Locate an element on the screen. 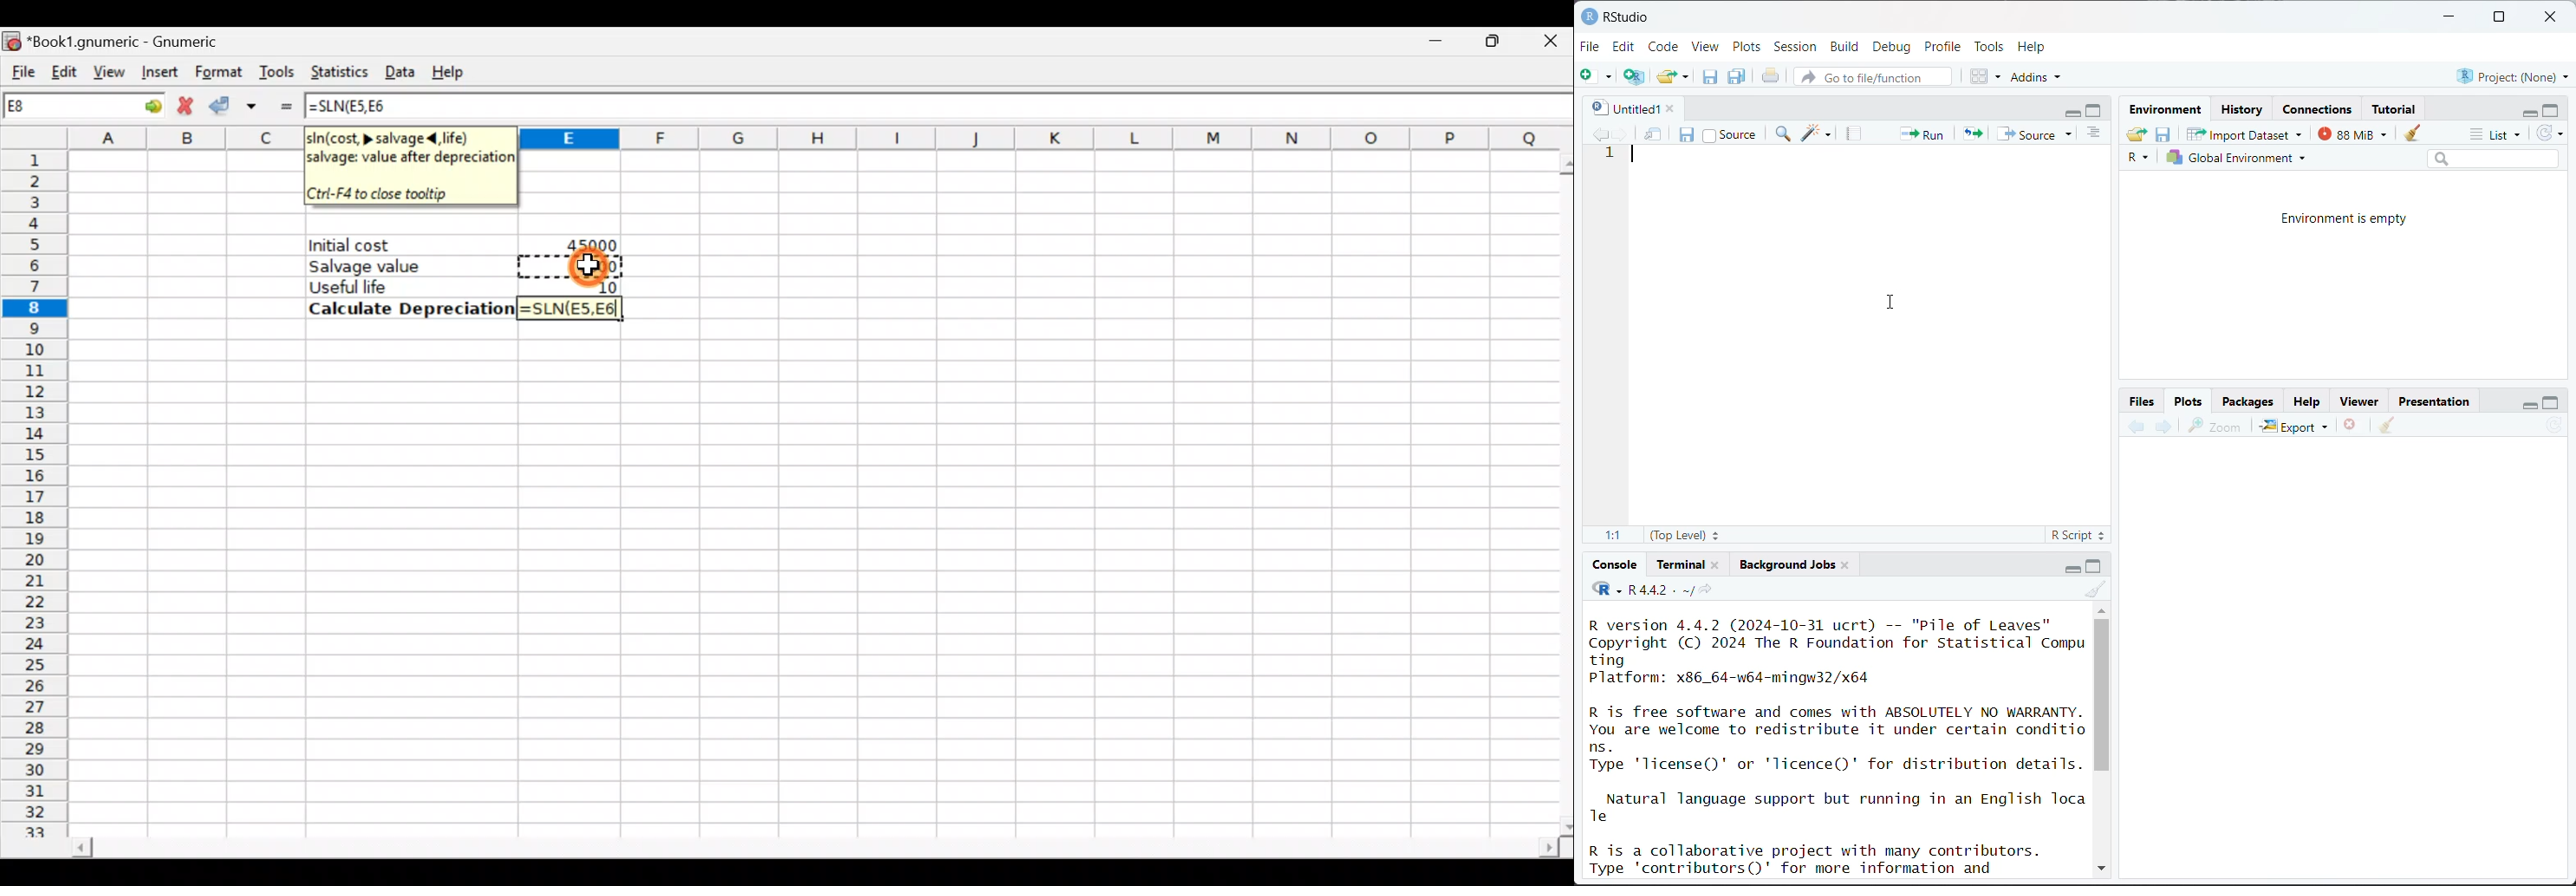 This screenshot has height=896, width=2576. workspace panes is located at coordinates (1987, 75).